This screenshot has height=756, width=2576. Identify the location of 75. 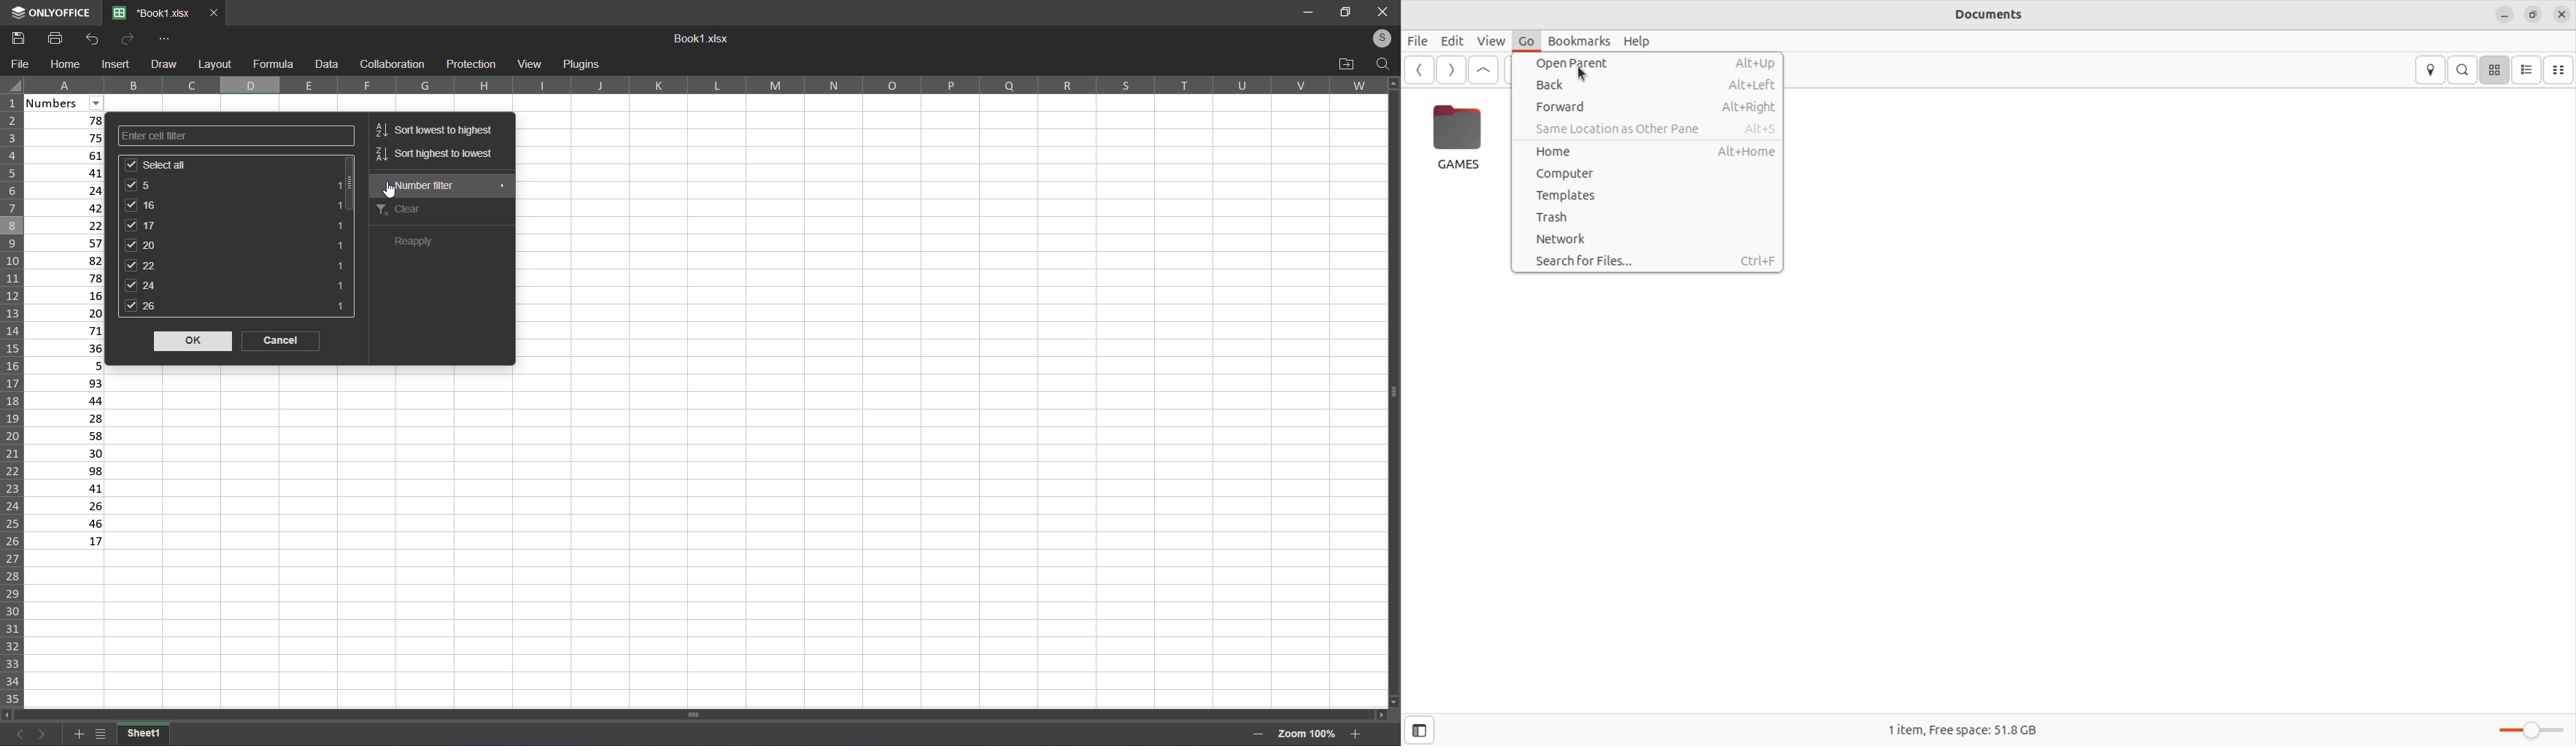
(67, 137).